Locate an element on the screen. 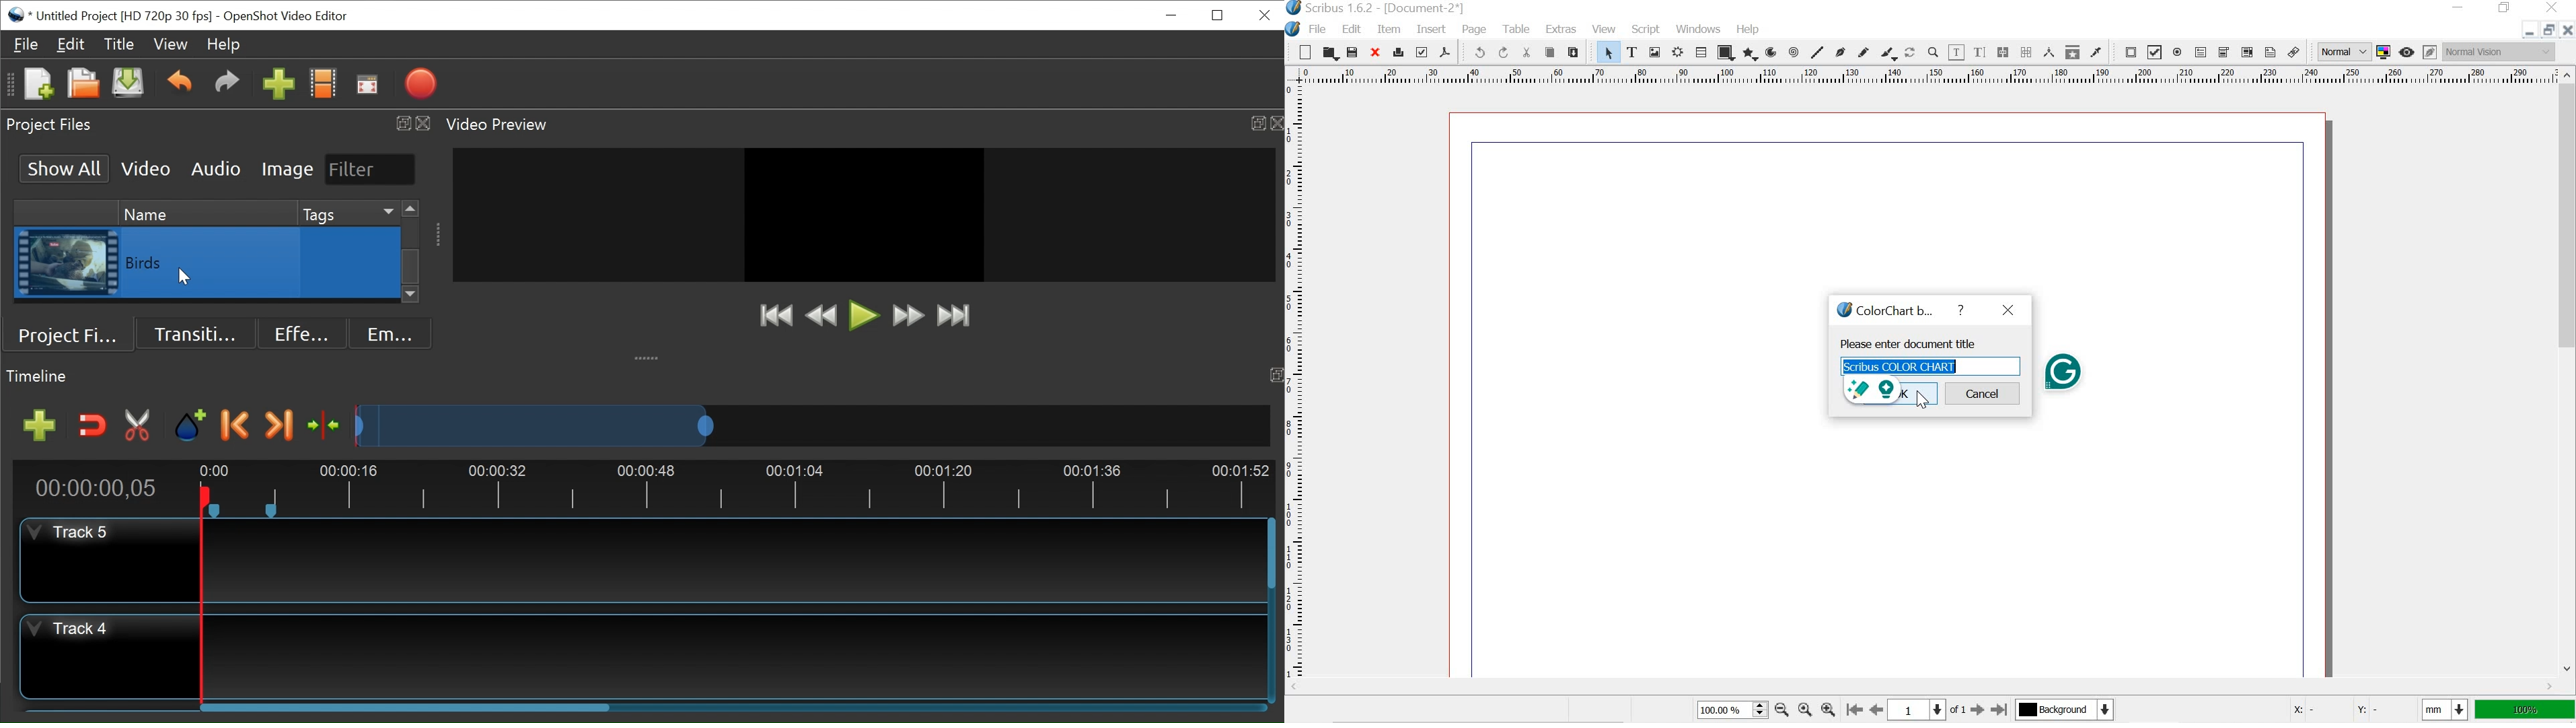 The image size is (2576, 728). Rewind is located at coordinates (821, 315).